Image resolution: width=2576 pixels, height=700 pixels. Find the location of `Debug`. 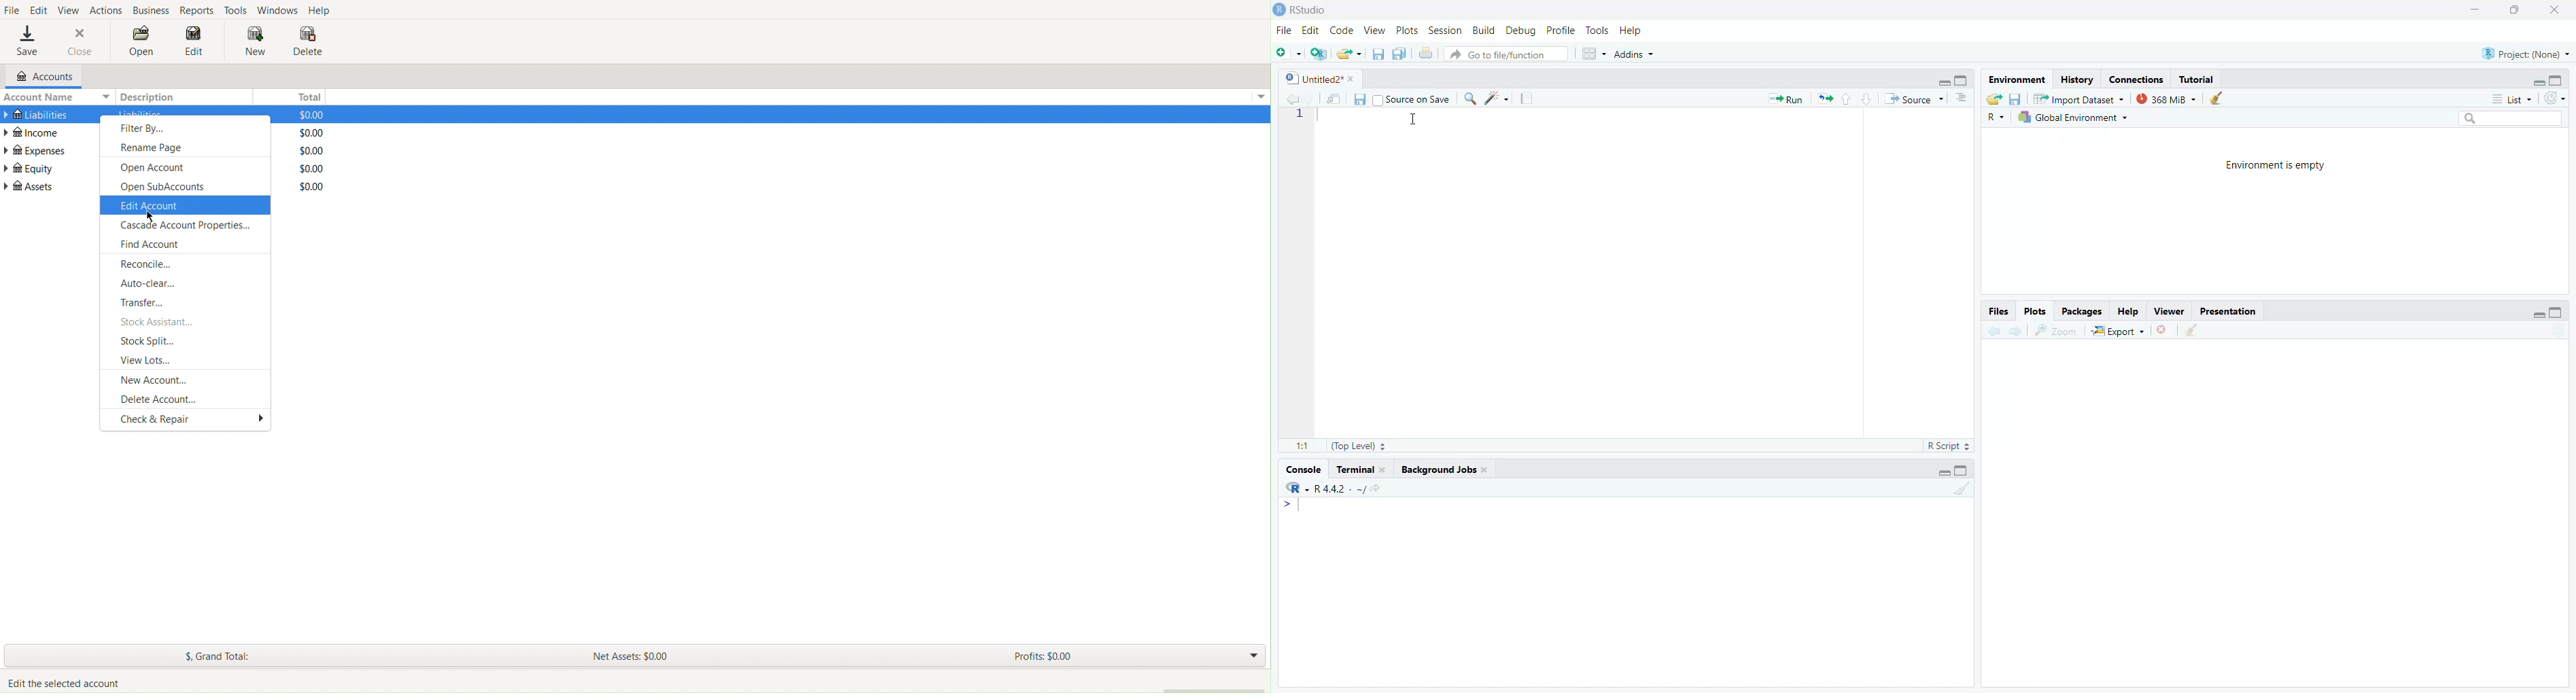

Debug is located at coordinates (1522, 30).